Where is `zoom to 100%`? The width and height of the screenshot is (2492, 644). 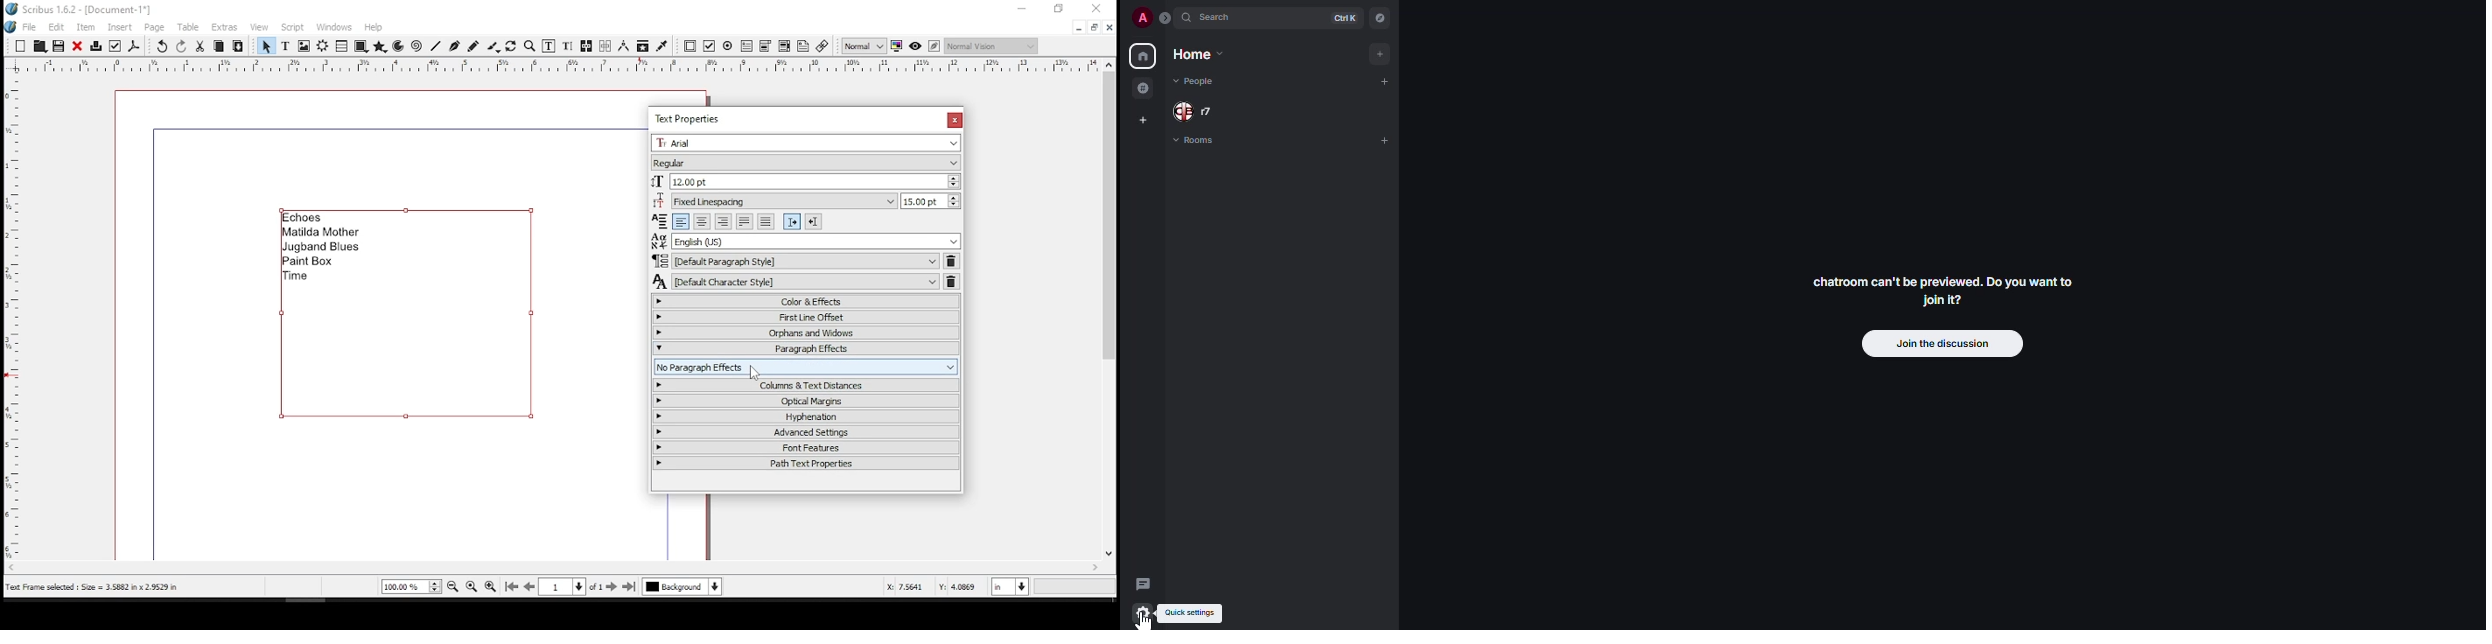 zoom to 100% is located at coordinates (472, 585).